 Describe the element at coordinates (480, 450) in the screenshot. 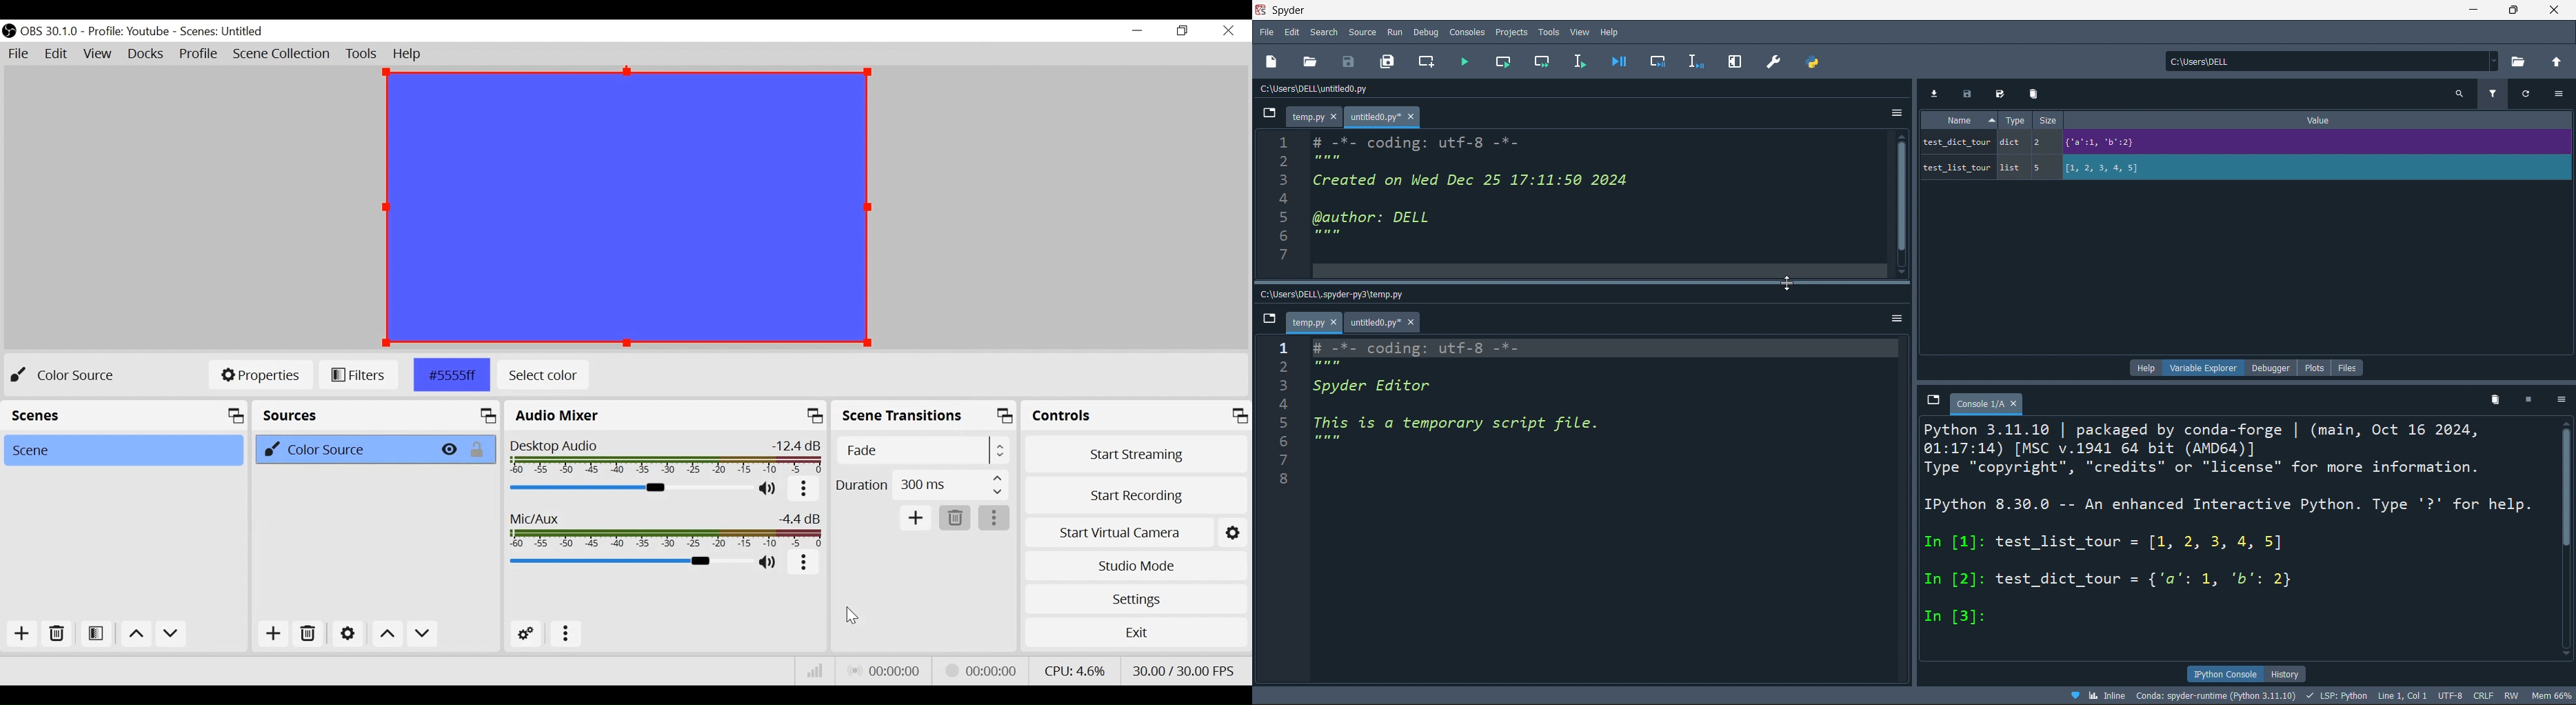

I see `(un)lock` at that location.